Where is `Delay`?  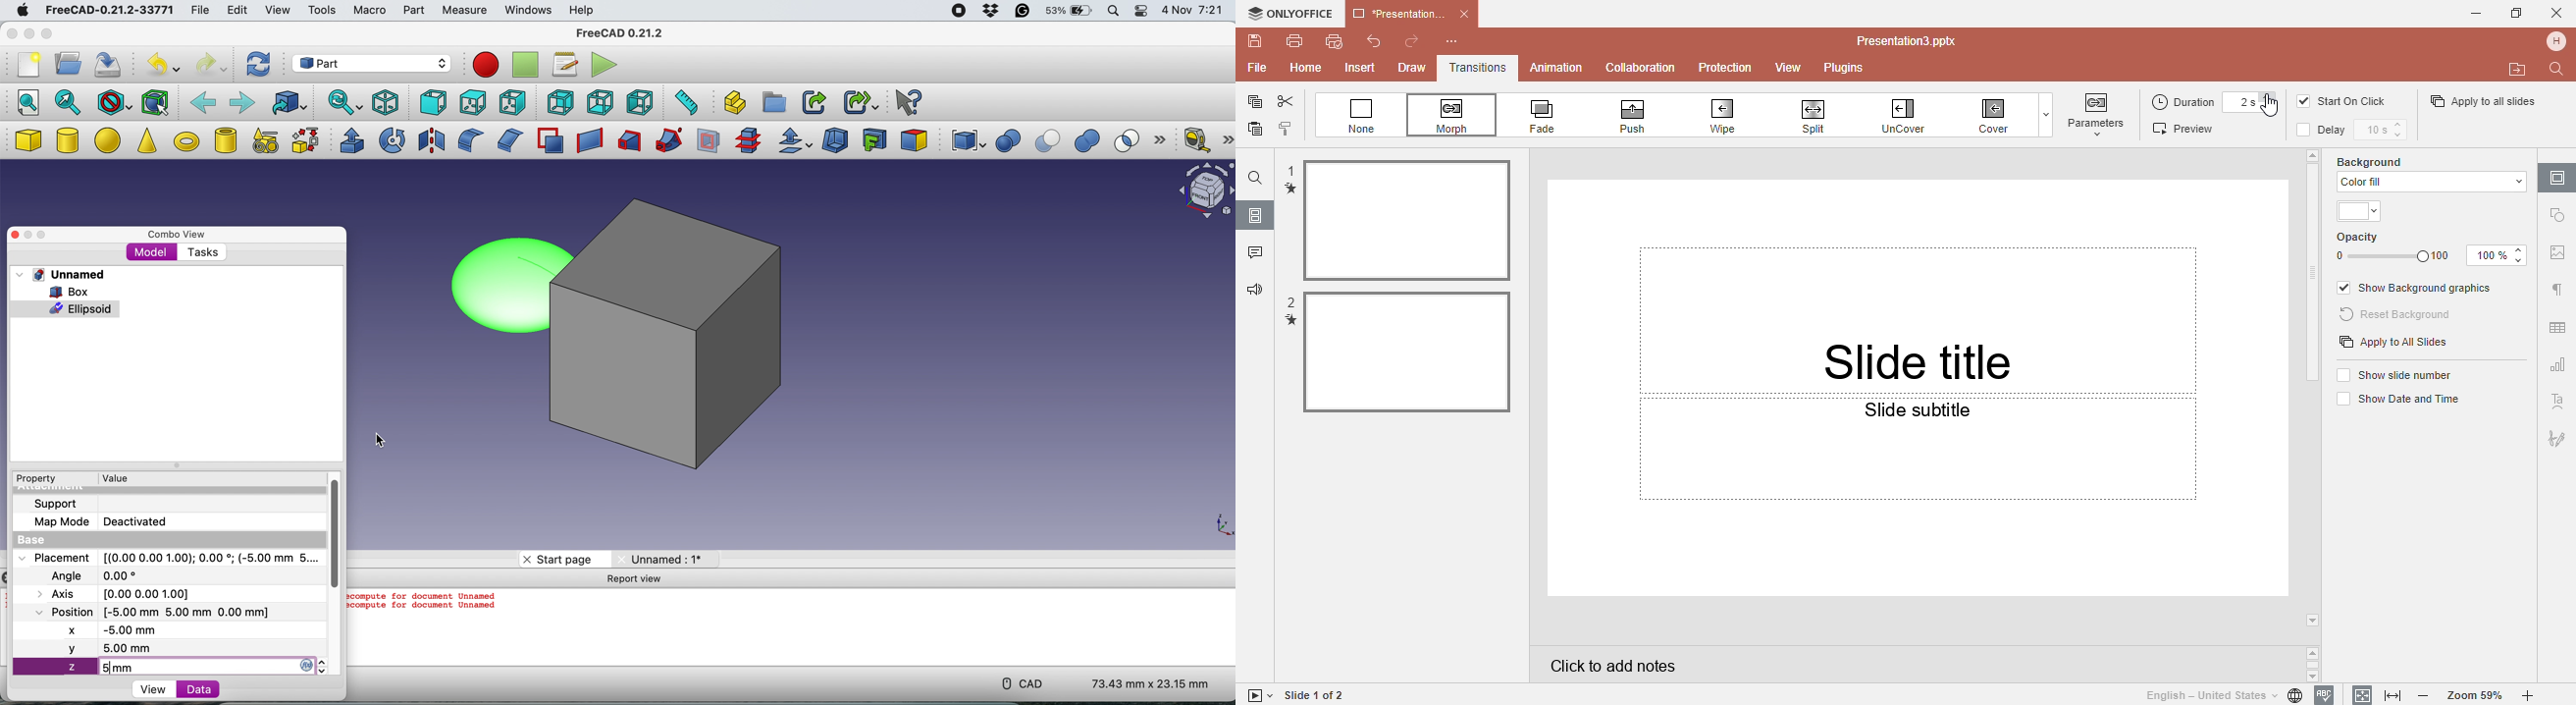
Delay is located at coordinates (2327, 130).